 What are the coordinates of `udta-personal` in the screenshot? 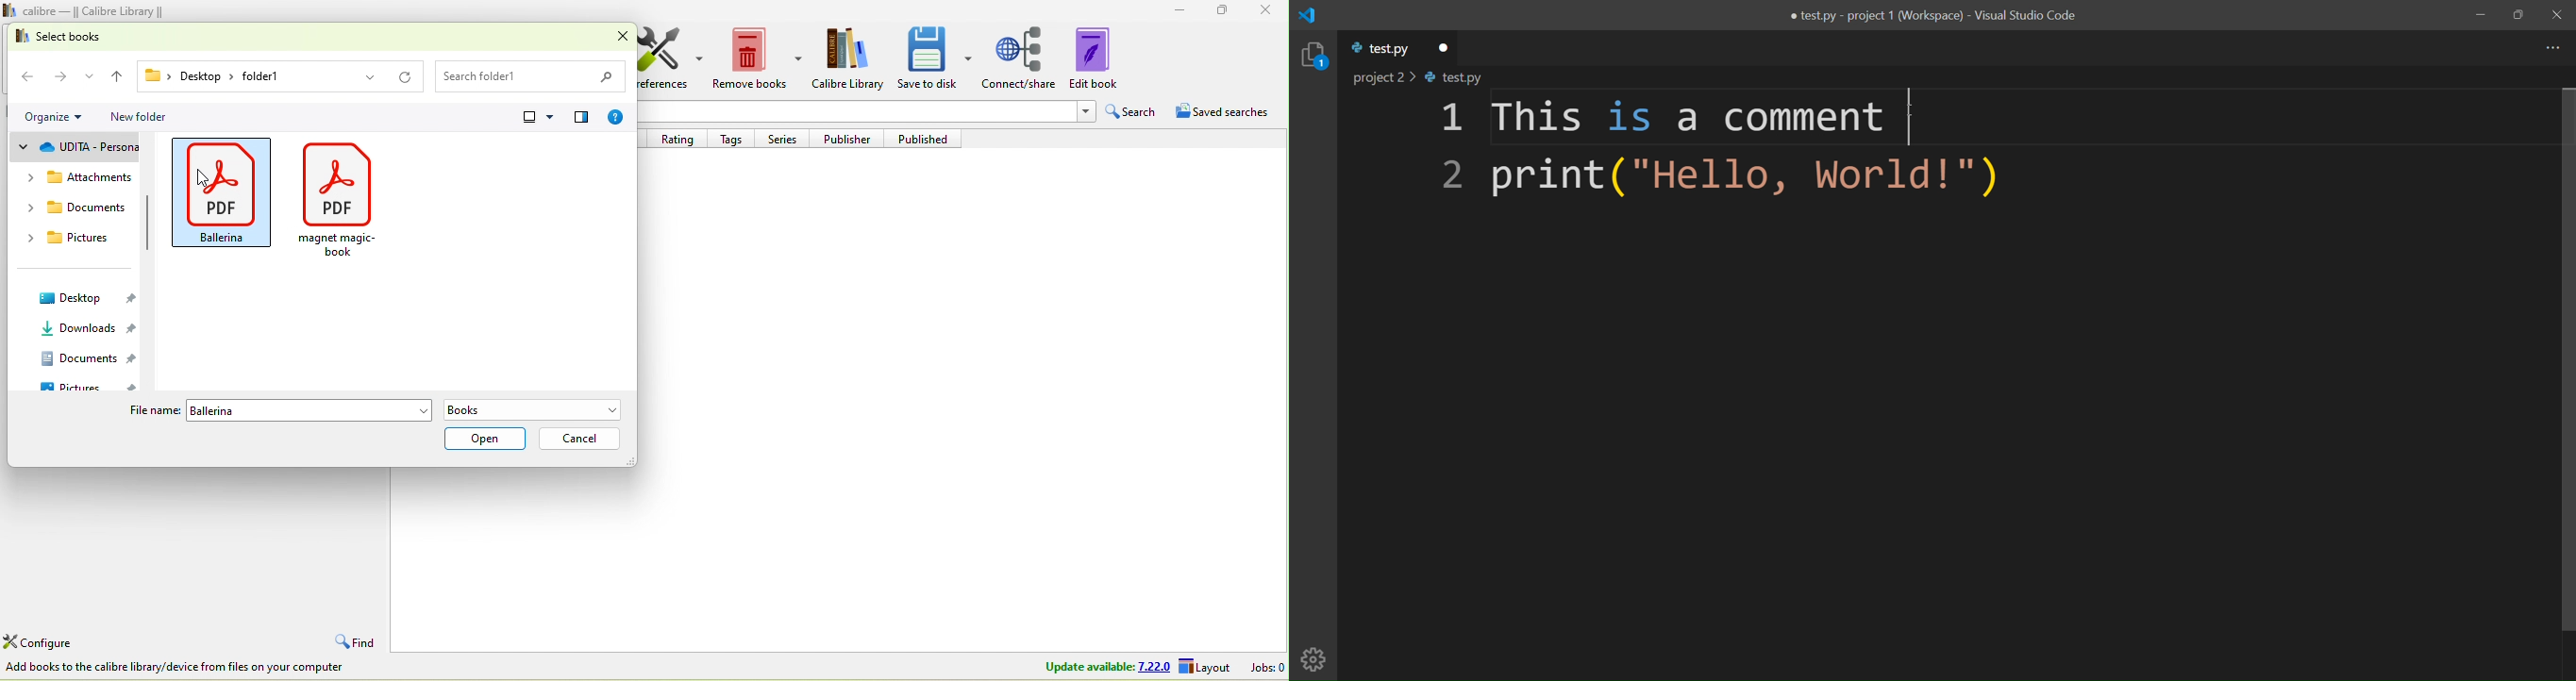 It's located at (79, 149).